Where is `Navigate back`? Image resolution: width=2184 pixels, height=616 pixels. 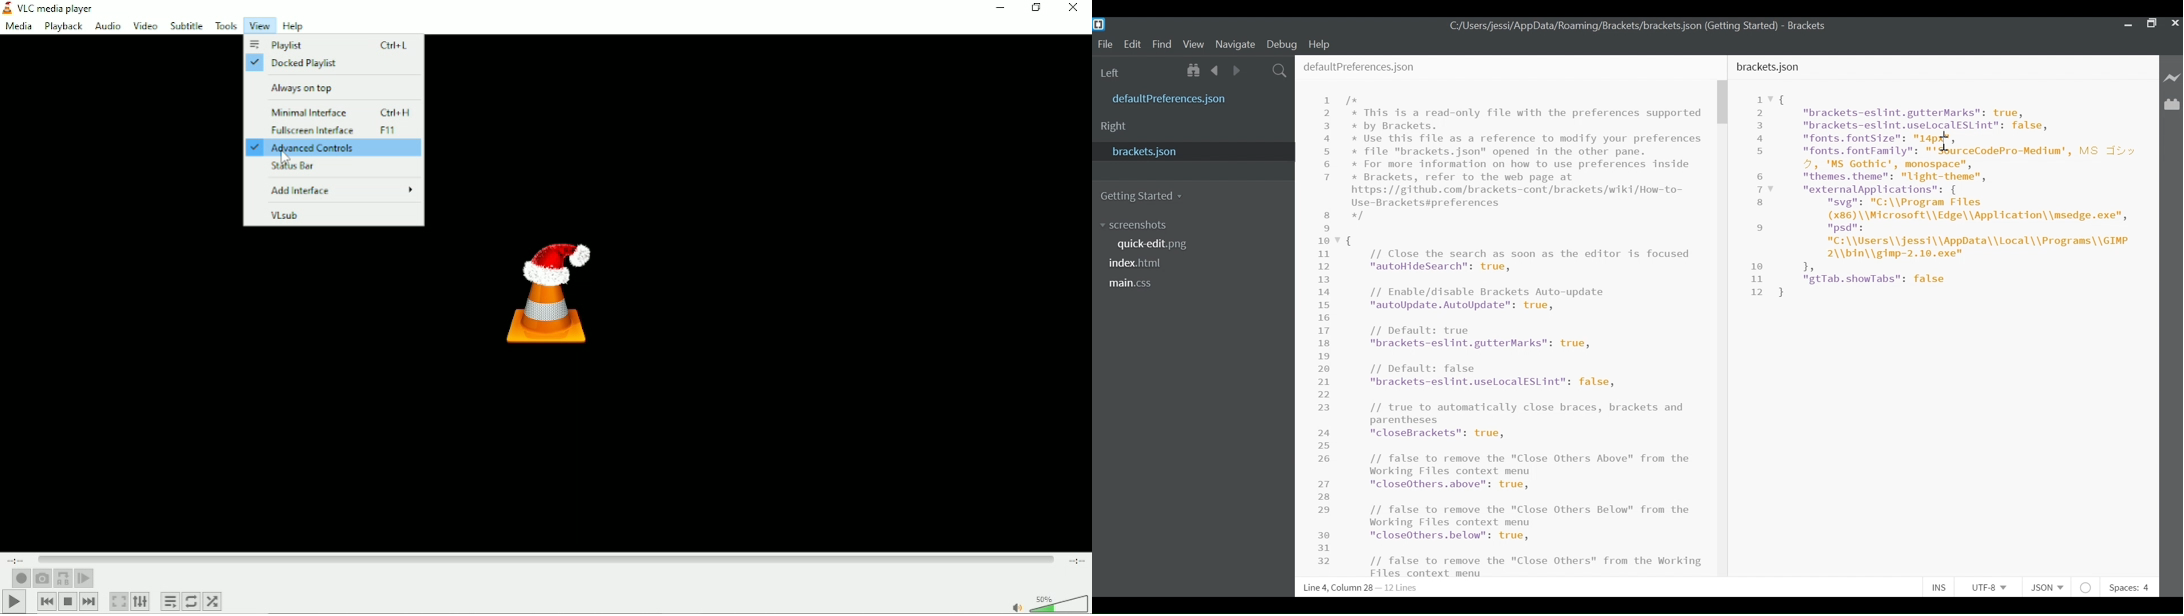 Navigate back is located at coordinates (1214, 71).